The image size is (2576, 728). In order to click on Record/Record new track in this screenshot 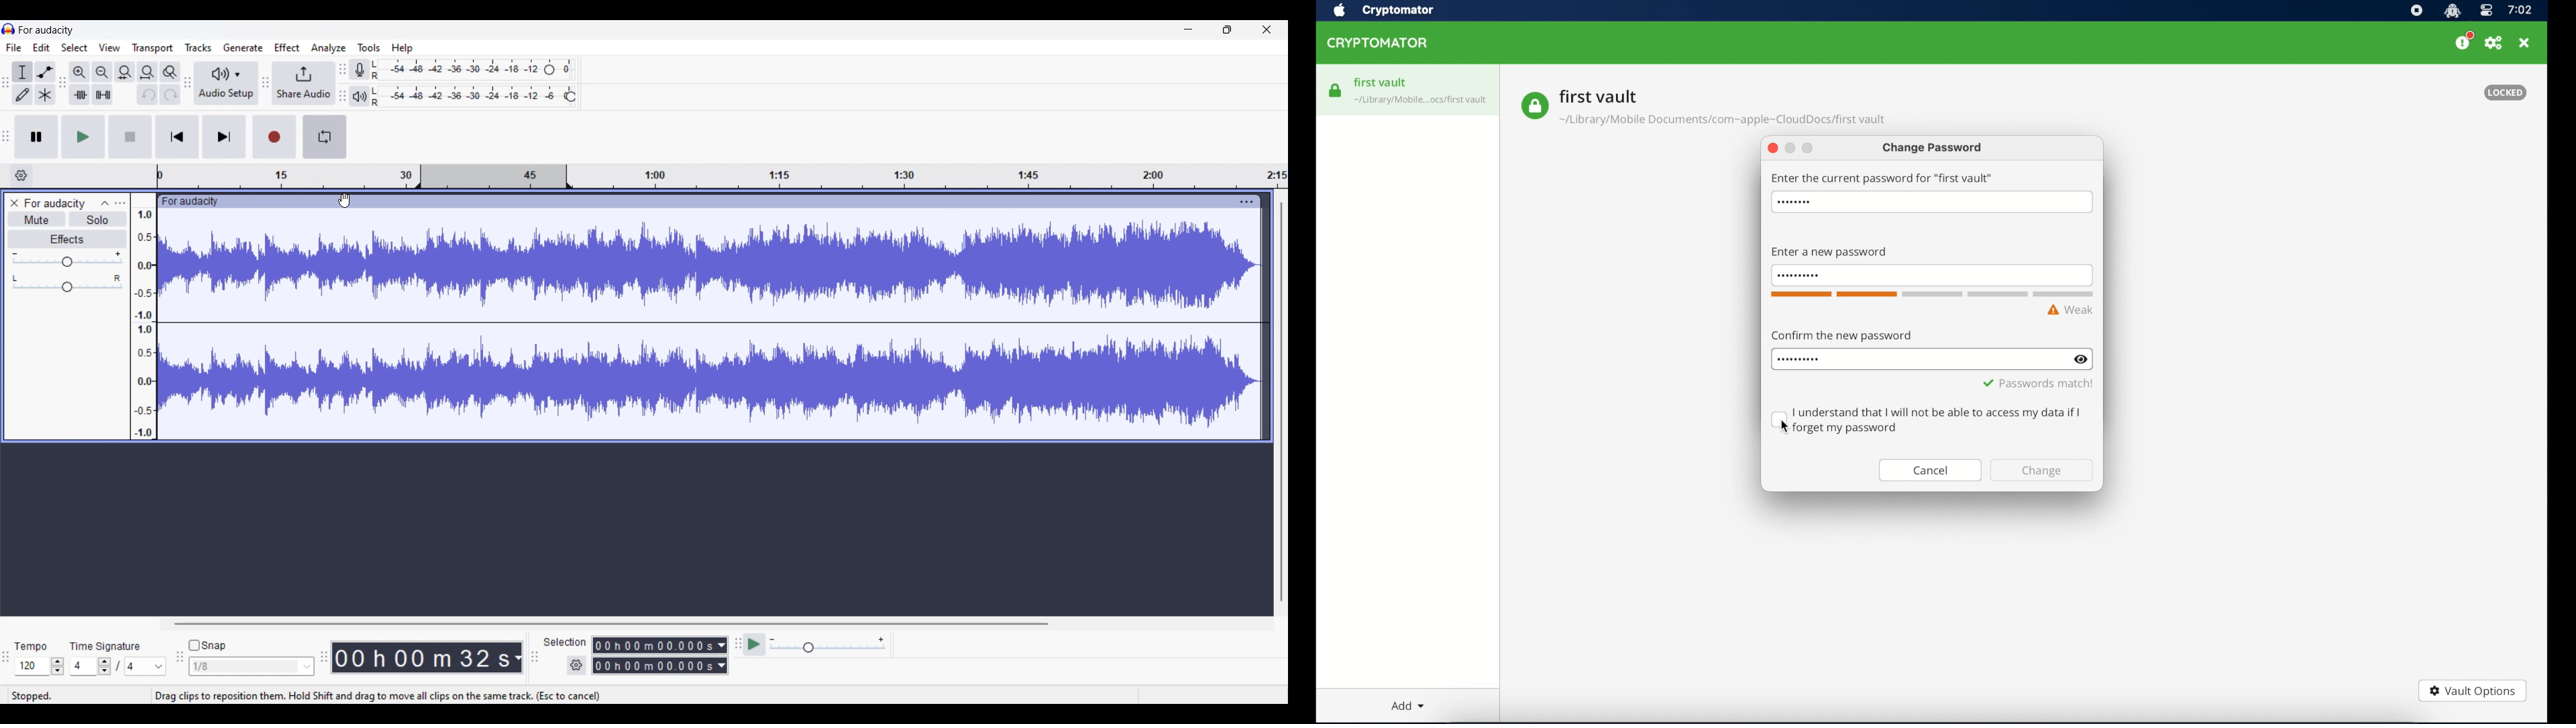, I will do `click(274, 136)`.